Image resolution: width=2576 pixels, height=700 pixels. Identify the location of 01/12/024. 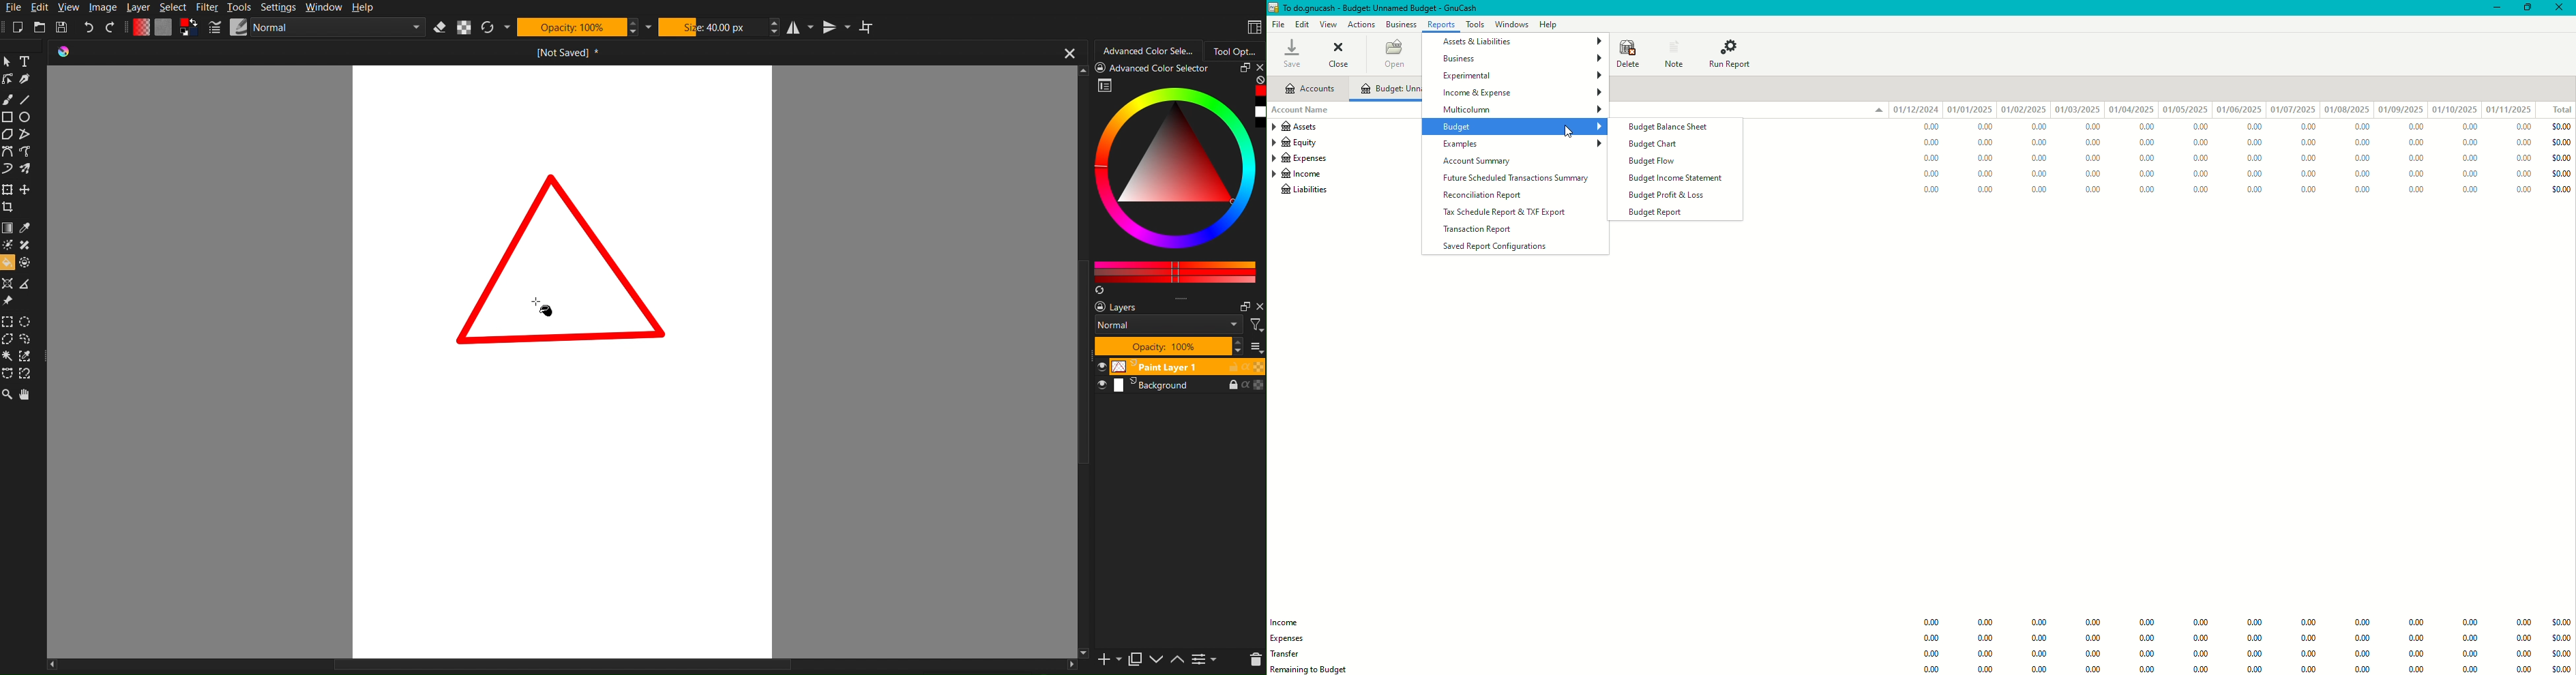
(1916, 109).